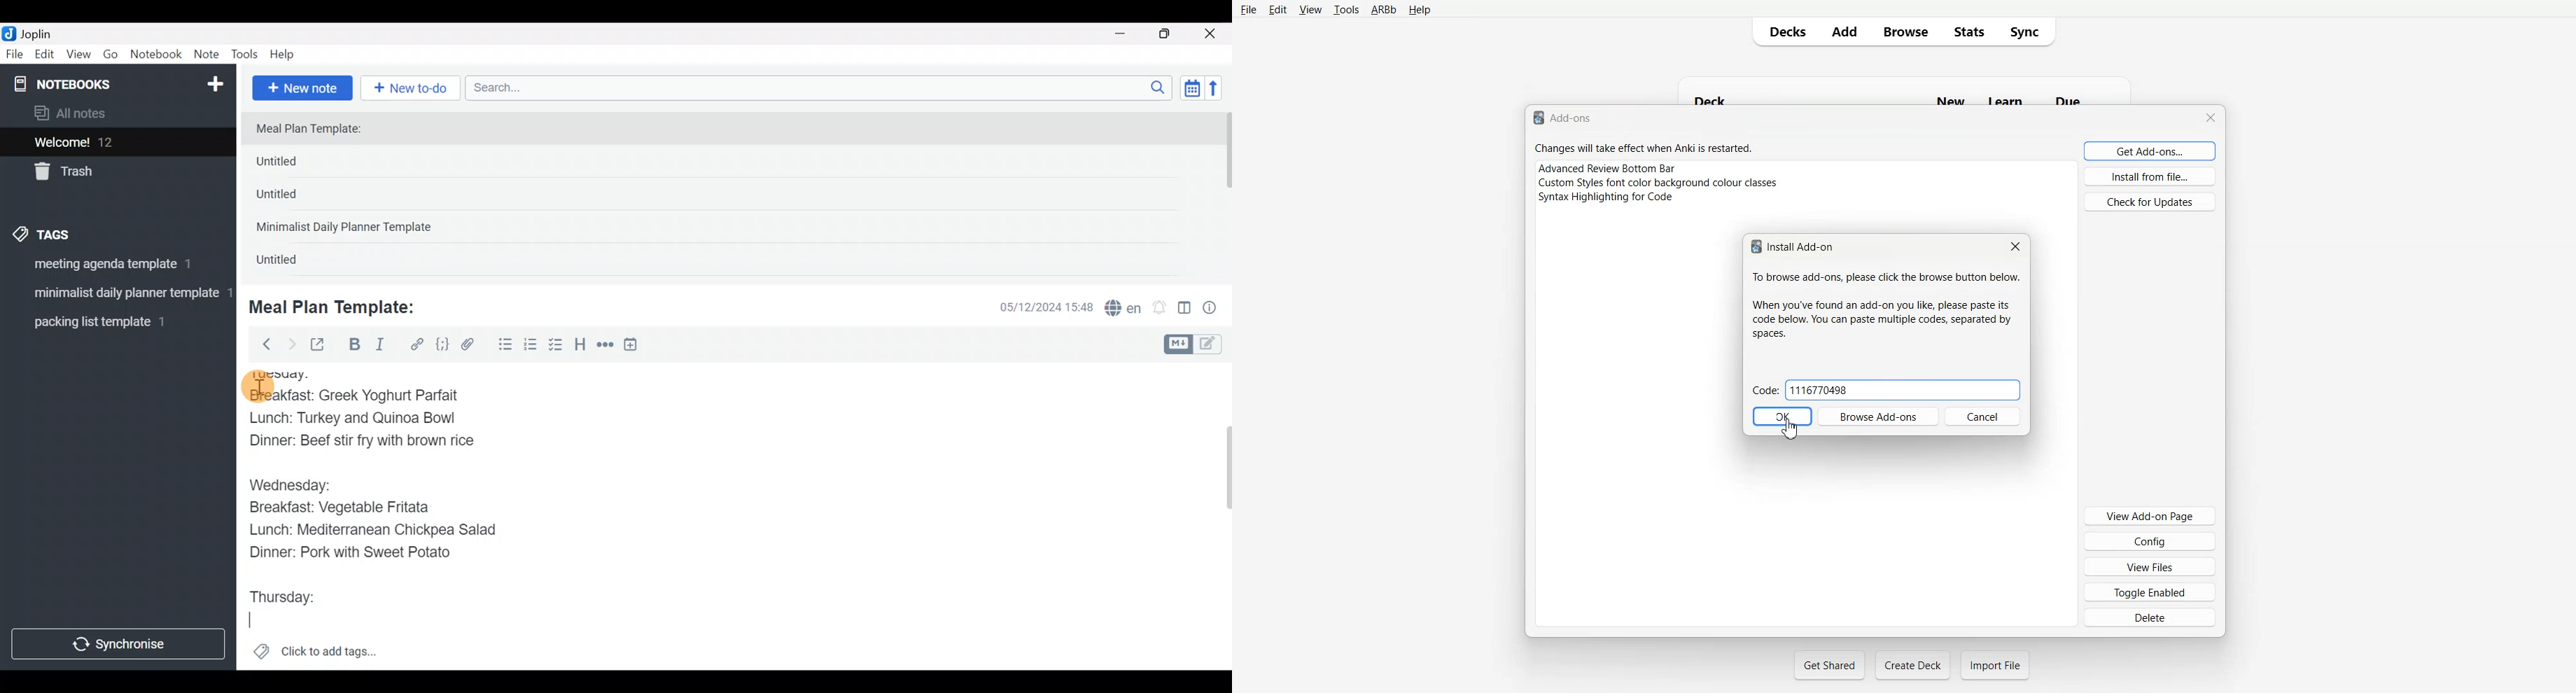 This screenshot has height=700, width=2576. I want to click on OK, so click(1782, 416).